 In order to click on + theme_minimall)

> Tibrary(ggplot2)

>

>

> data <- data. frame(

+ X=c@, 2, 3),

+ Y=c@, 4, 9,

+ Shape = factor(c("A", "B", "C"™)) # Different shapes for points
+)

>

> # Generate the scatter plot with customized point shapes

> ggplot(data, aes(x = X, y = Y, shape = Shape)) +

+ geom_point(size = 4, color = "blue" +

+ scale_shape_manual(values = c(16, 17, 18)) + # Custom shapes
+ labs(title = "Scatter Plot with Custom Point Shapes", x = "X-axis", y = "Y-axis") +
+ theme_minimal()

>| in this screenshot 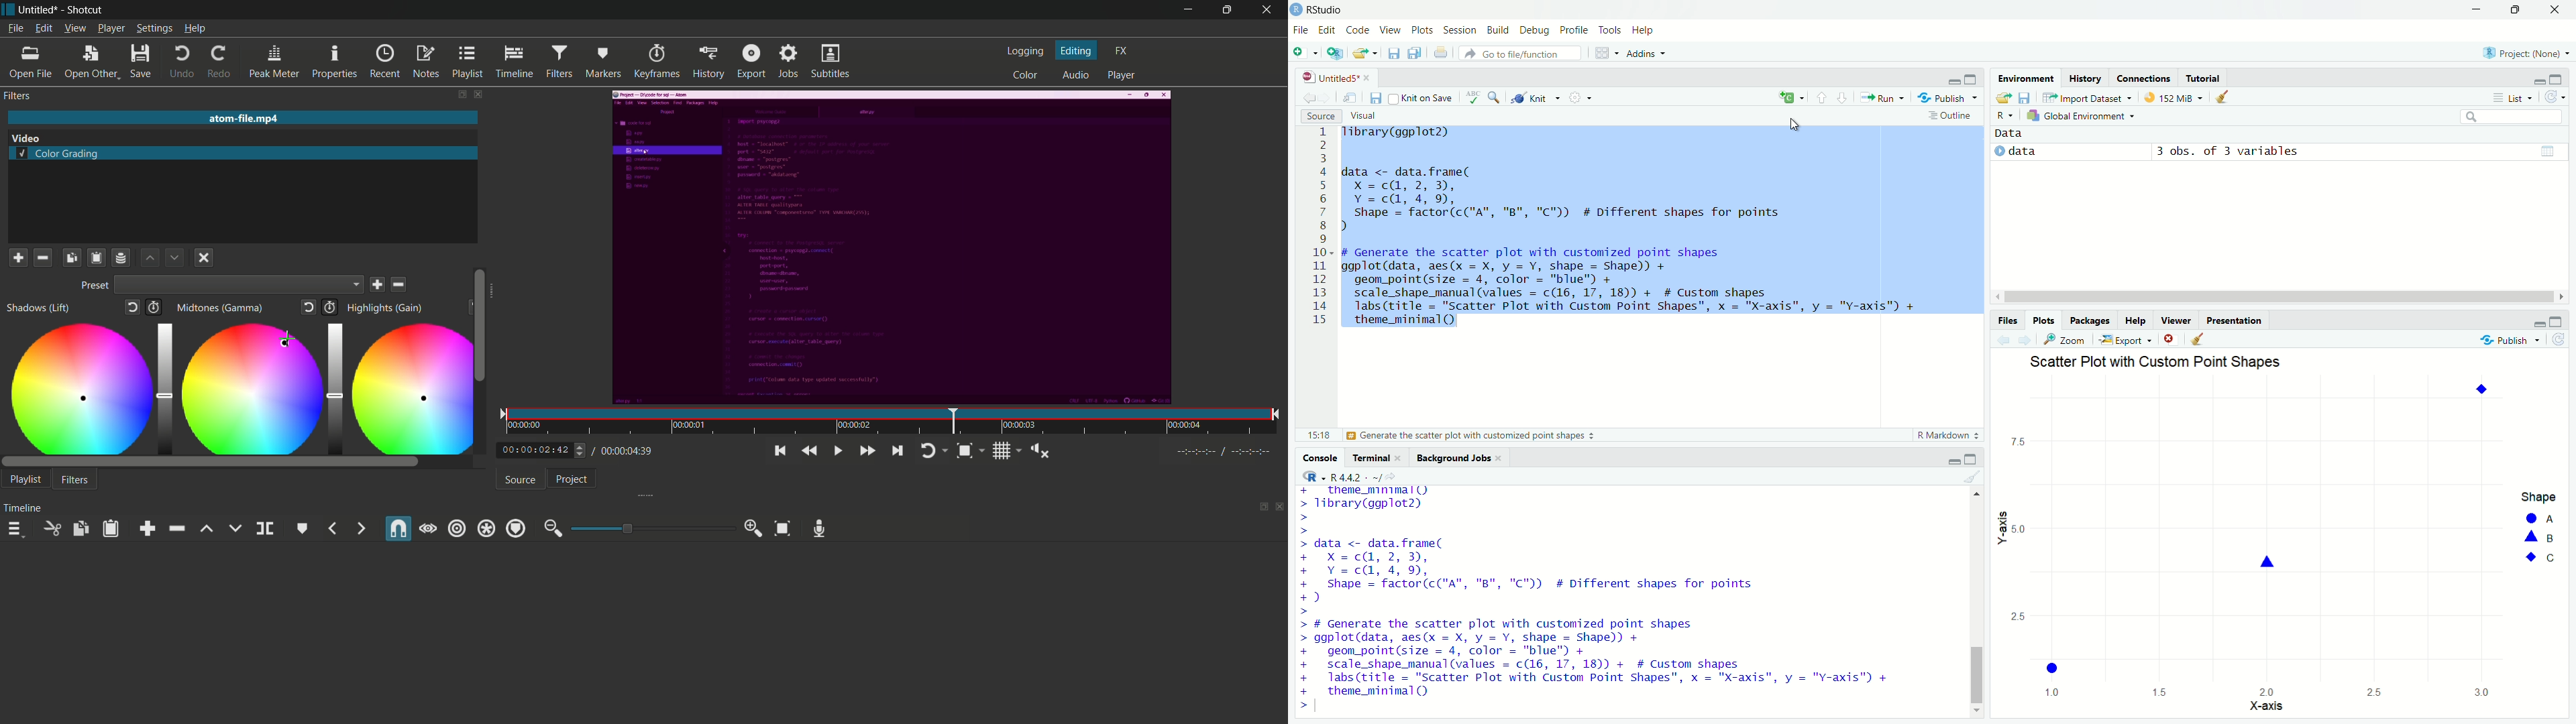, I will do `click(1611, 601)`.